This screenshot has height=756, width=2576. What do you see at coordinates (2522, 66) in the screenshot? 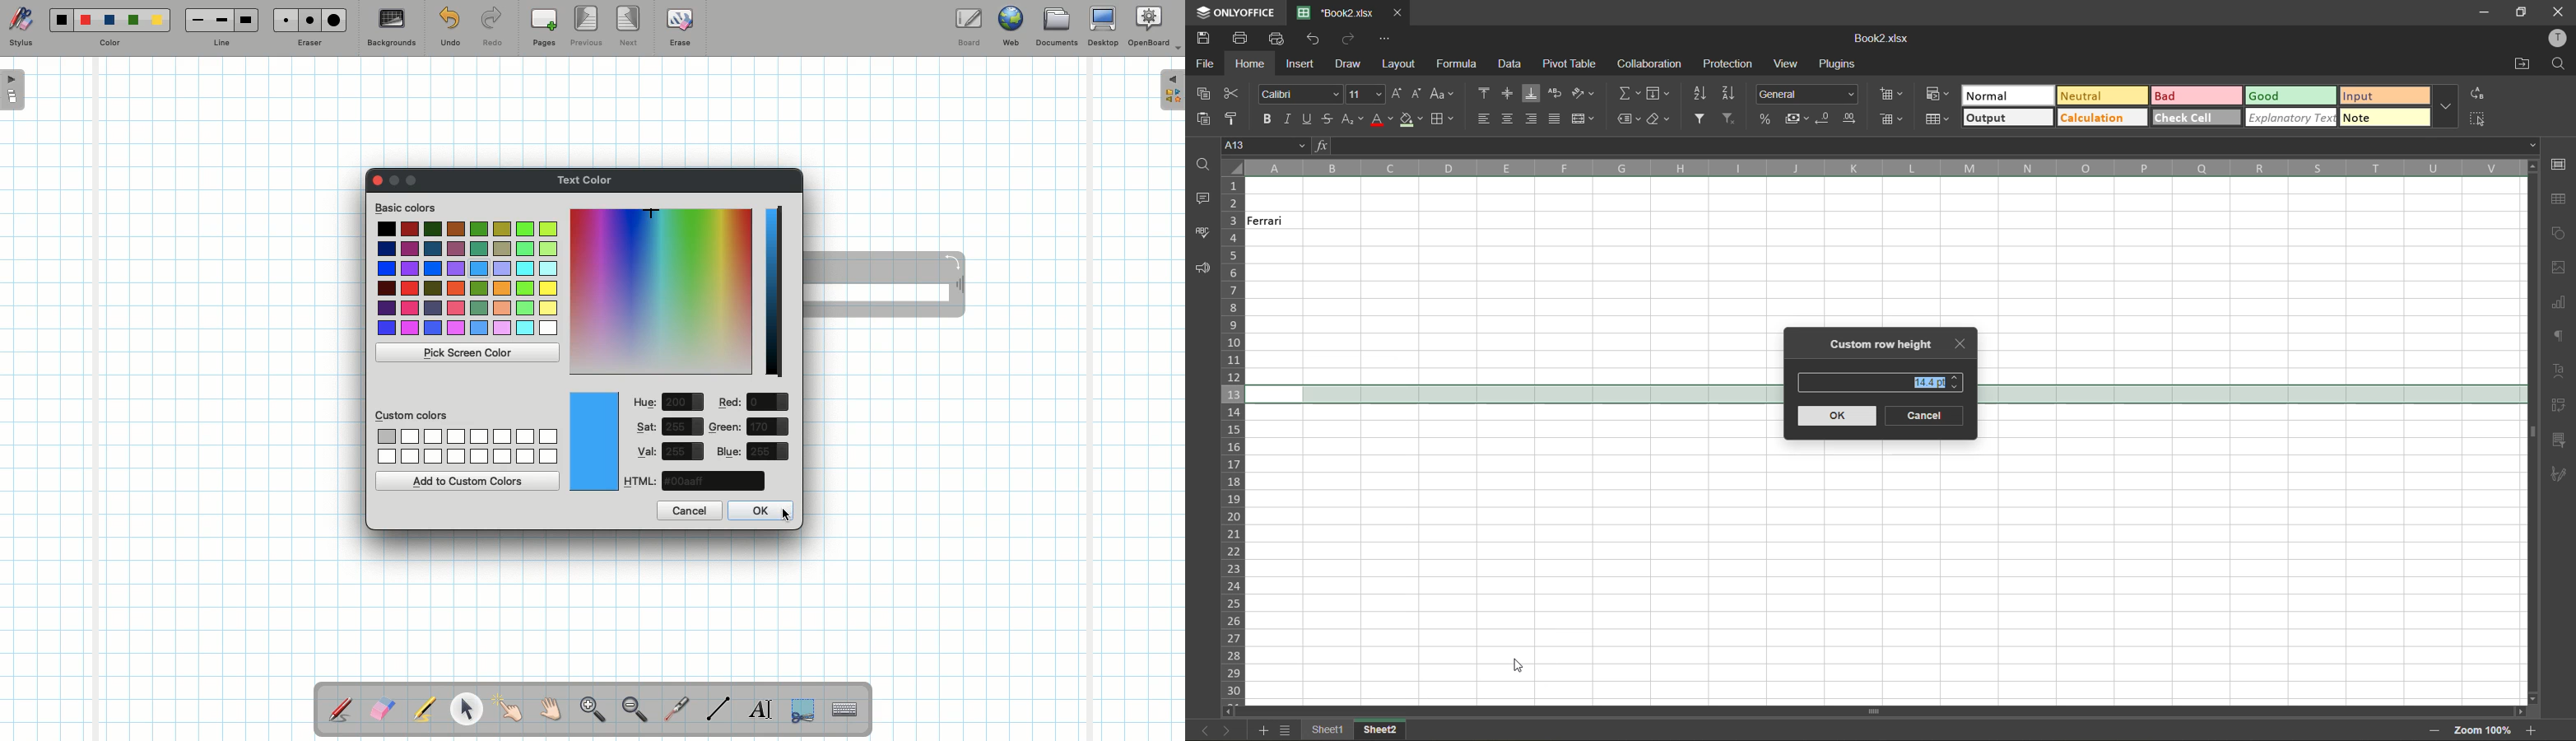
I see `open location` at bounding box center [2522, 66].